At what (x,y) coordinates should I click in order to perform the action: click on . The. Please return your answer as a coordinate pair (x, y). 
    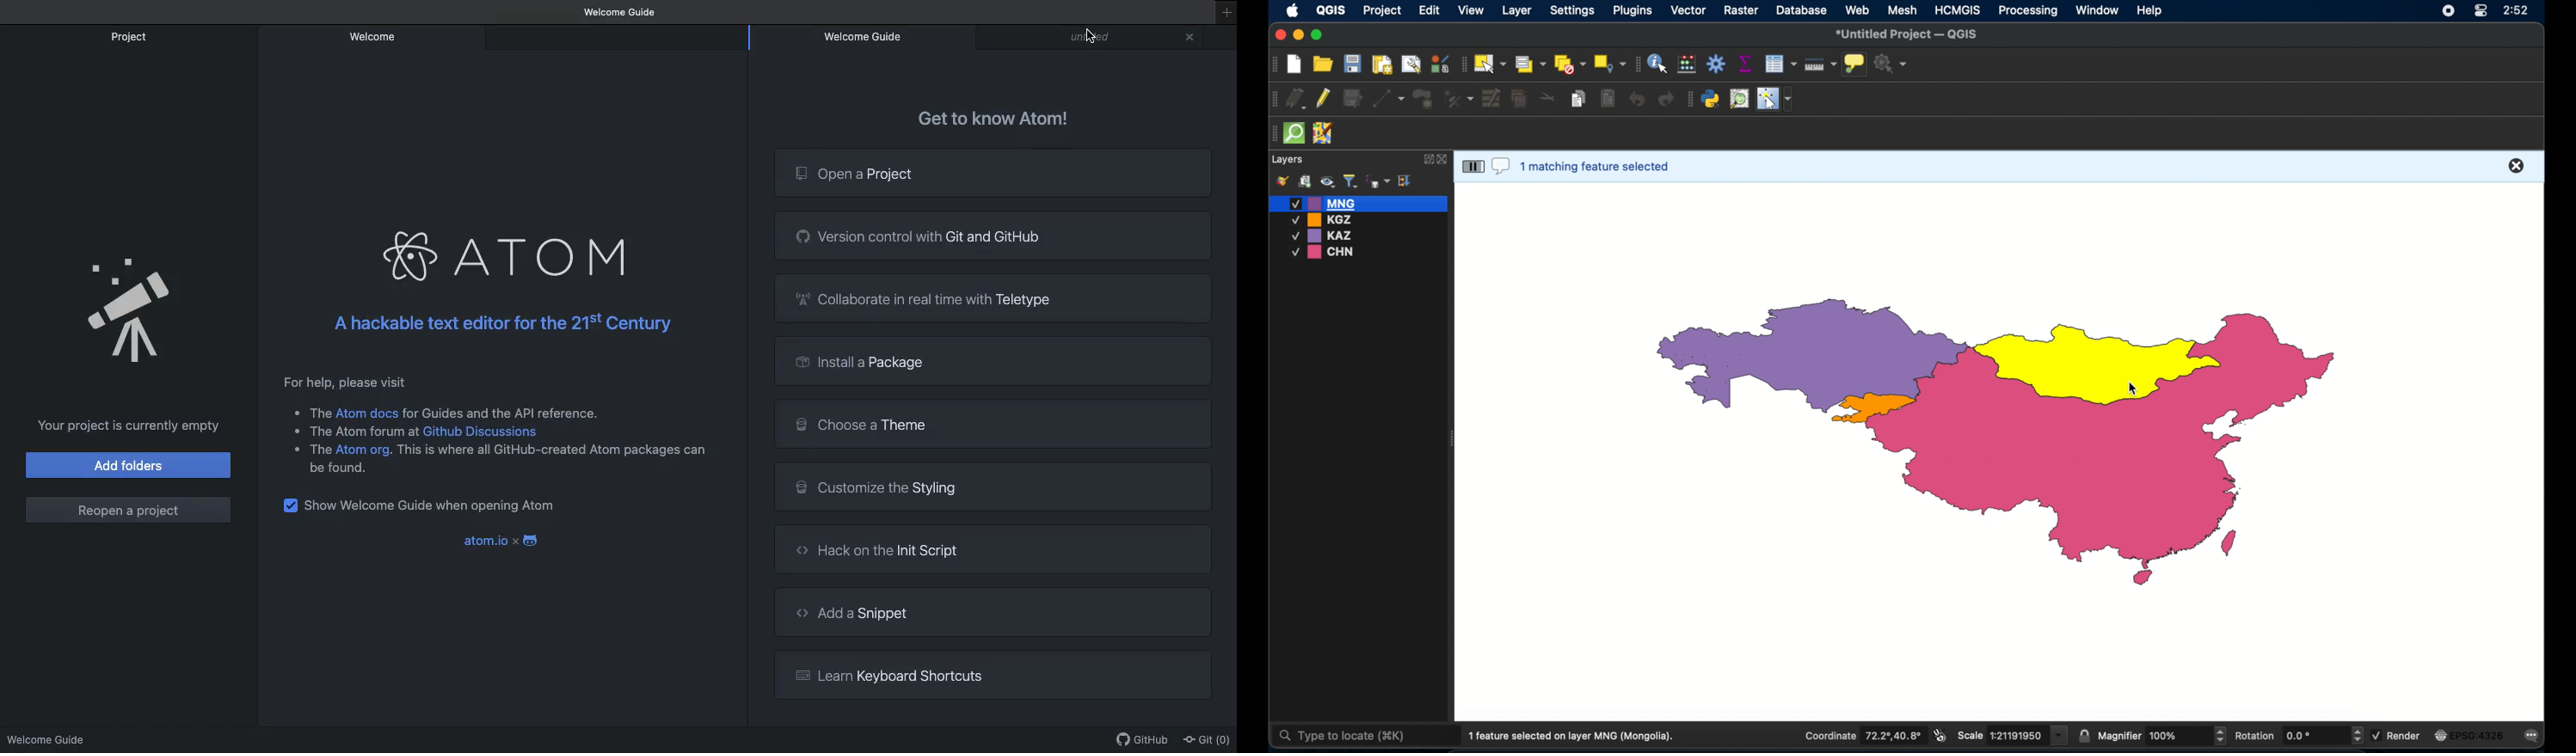
    Looking at the image, I should click on (311, 412).